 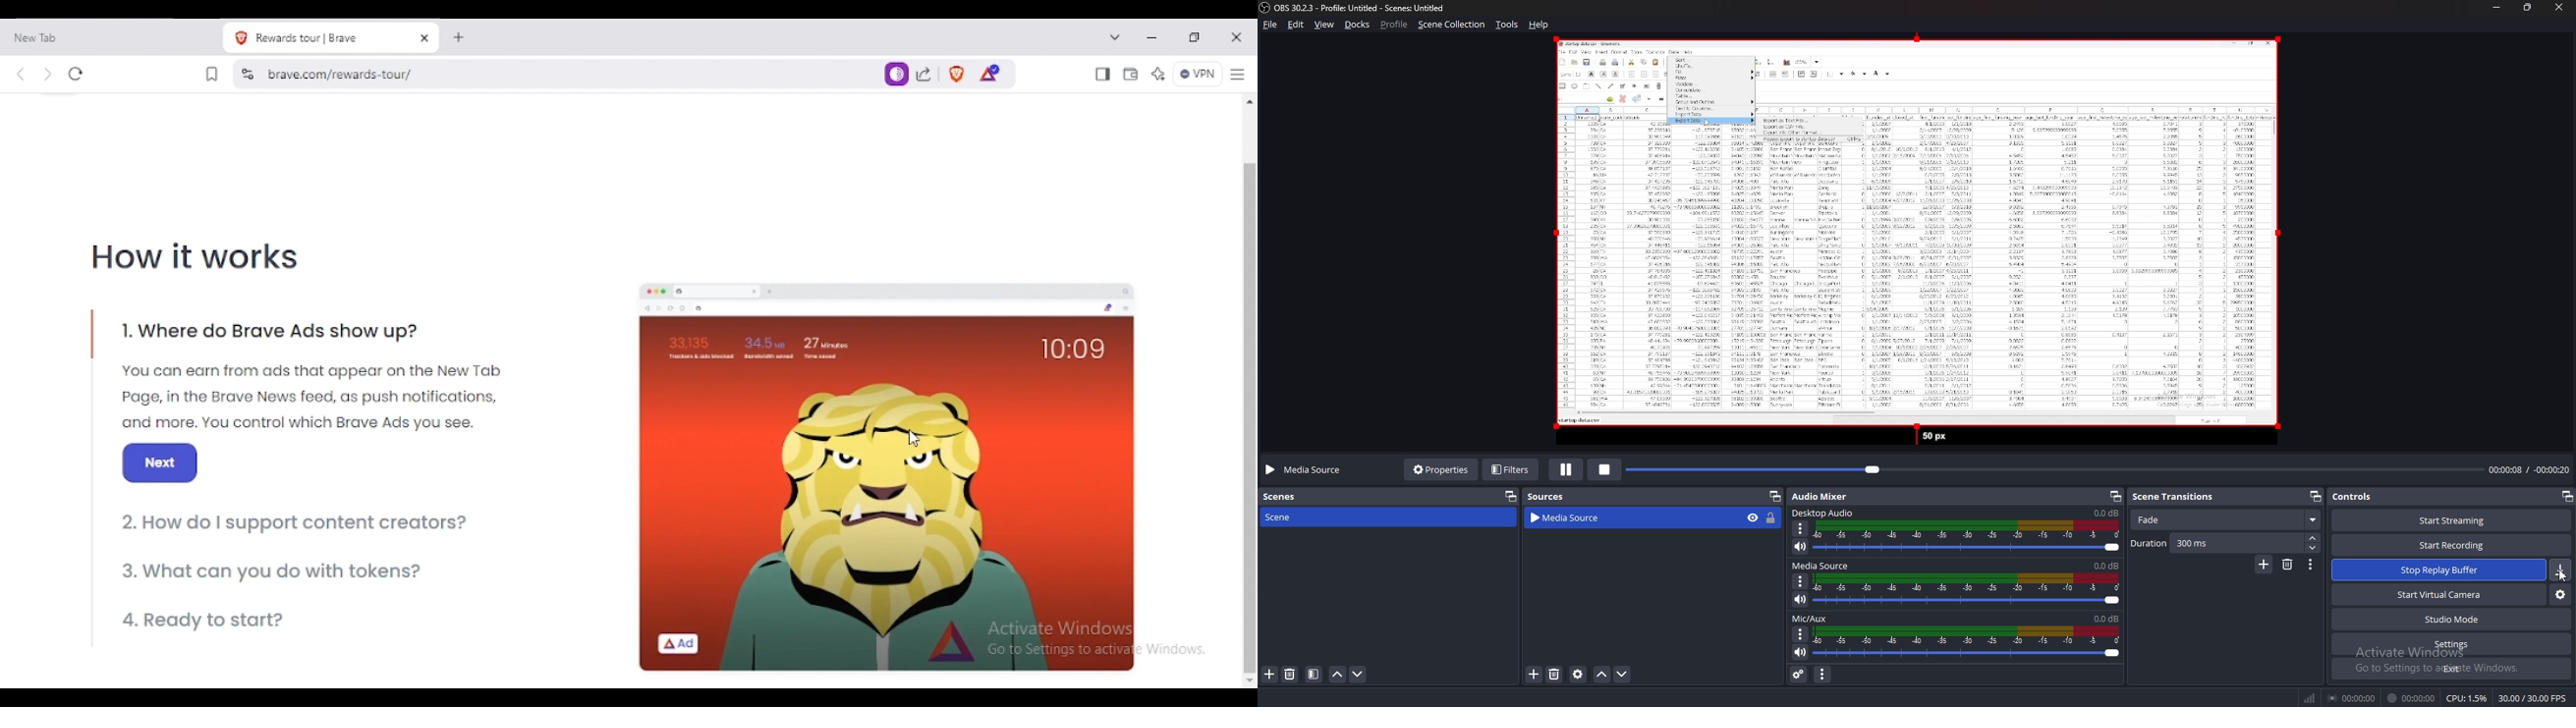 I want to click on edit, so click(x=1297, y=25).